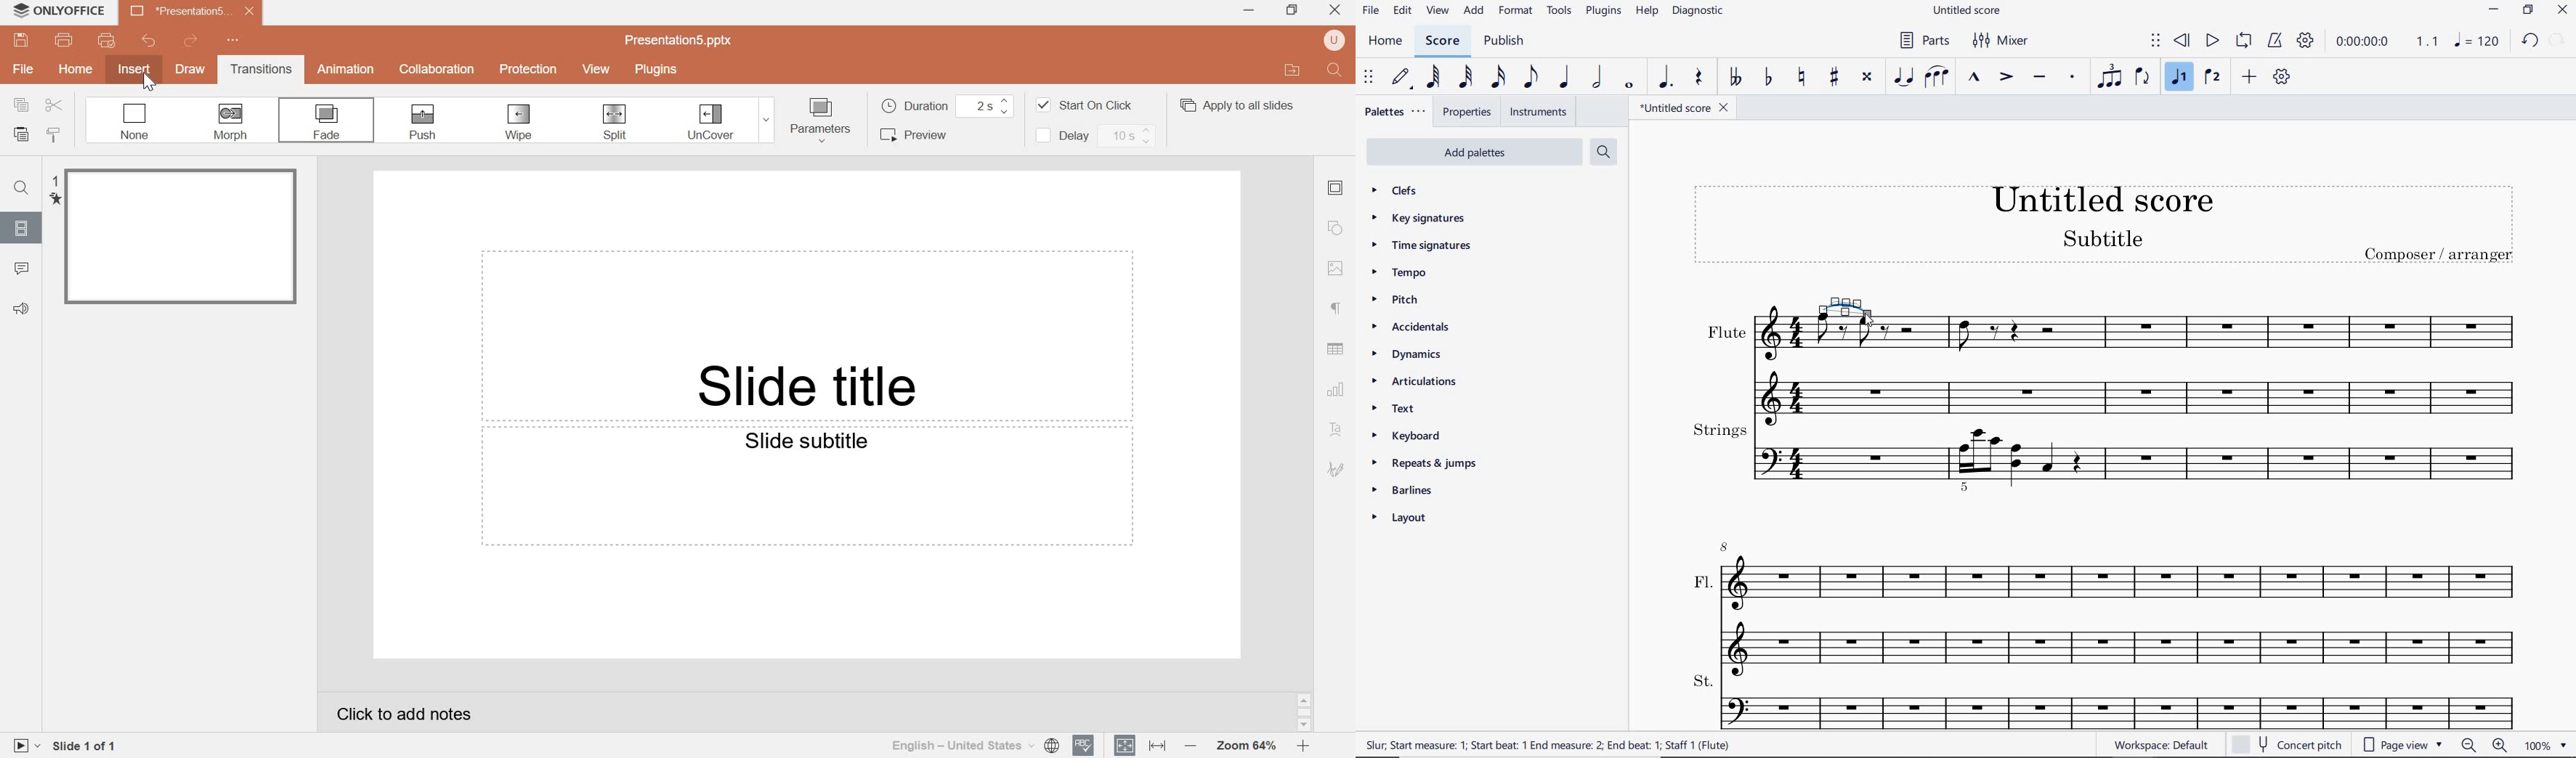 The image size is (2576, 784). What do you see at coordinates (1733, 77) in the screenshot?
I see `TOGGLE DOUBLE-FLAT` at bounding box center [1733, 77].